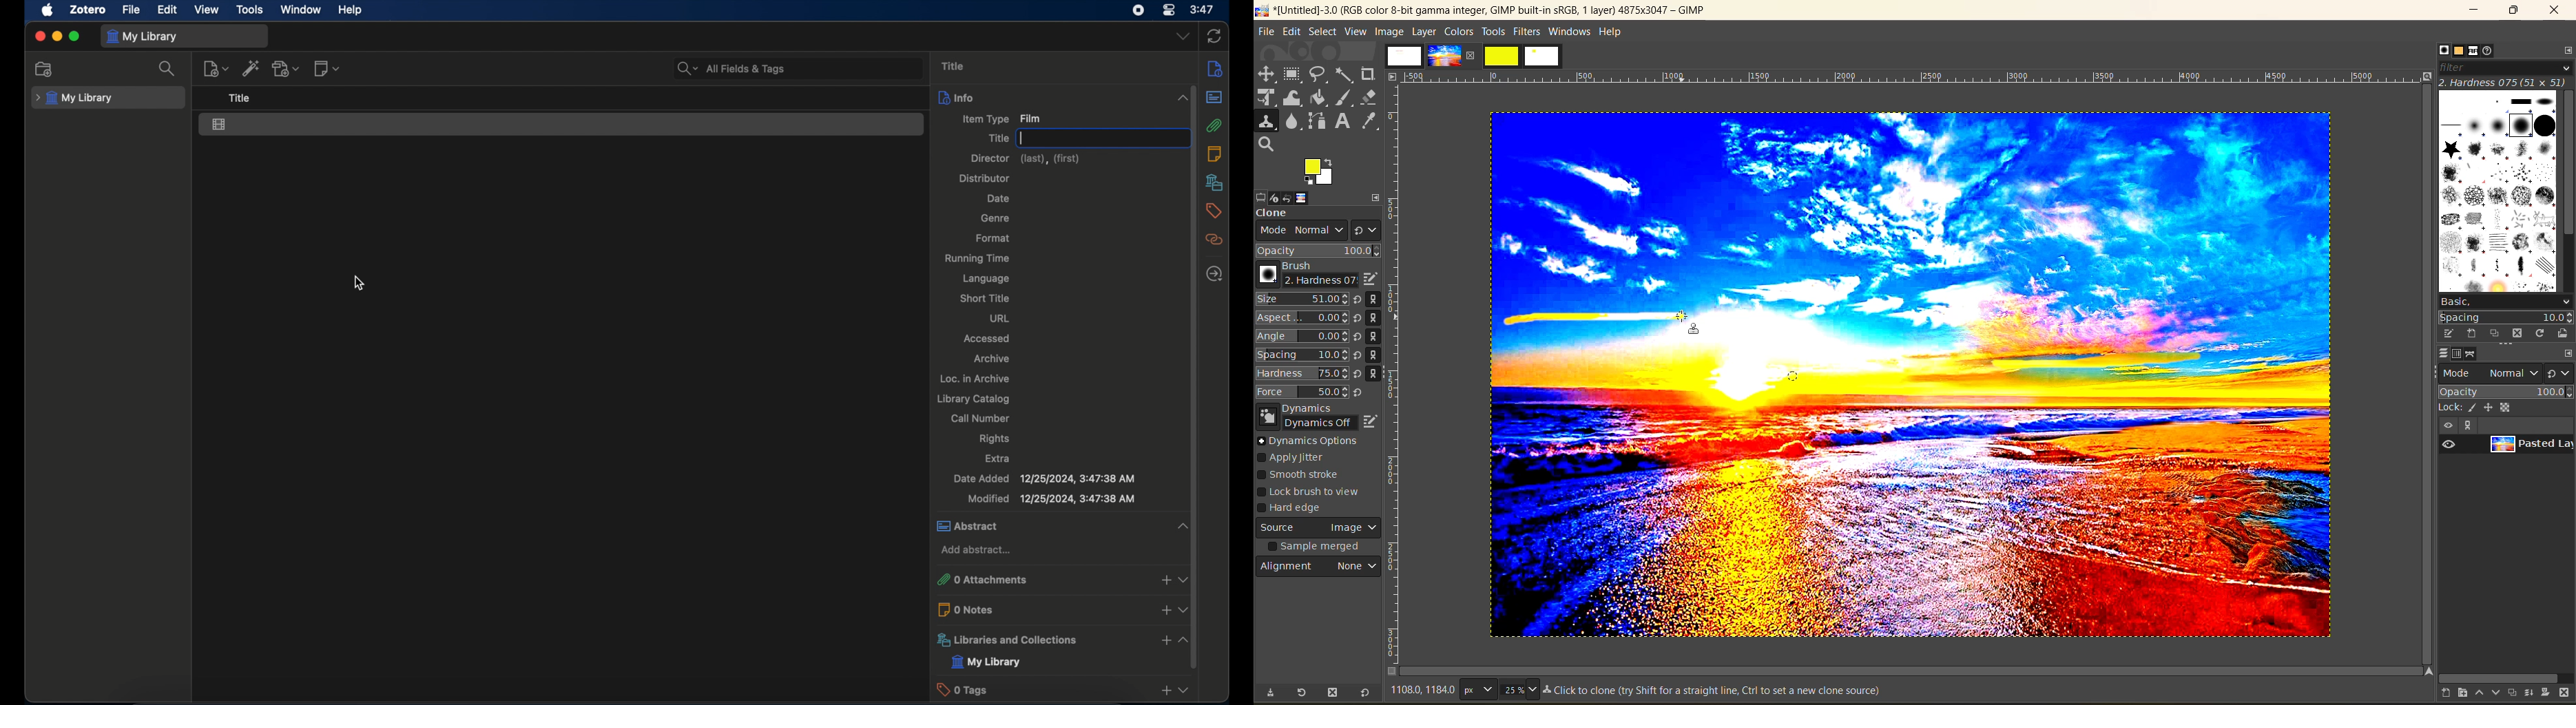 The height and width of the screenshot is (728, 2576). Describe the element at coordinates (89, 10) in the screenshot. I see `zotero` at that location.